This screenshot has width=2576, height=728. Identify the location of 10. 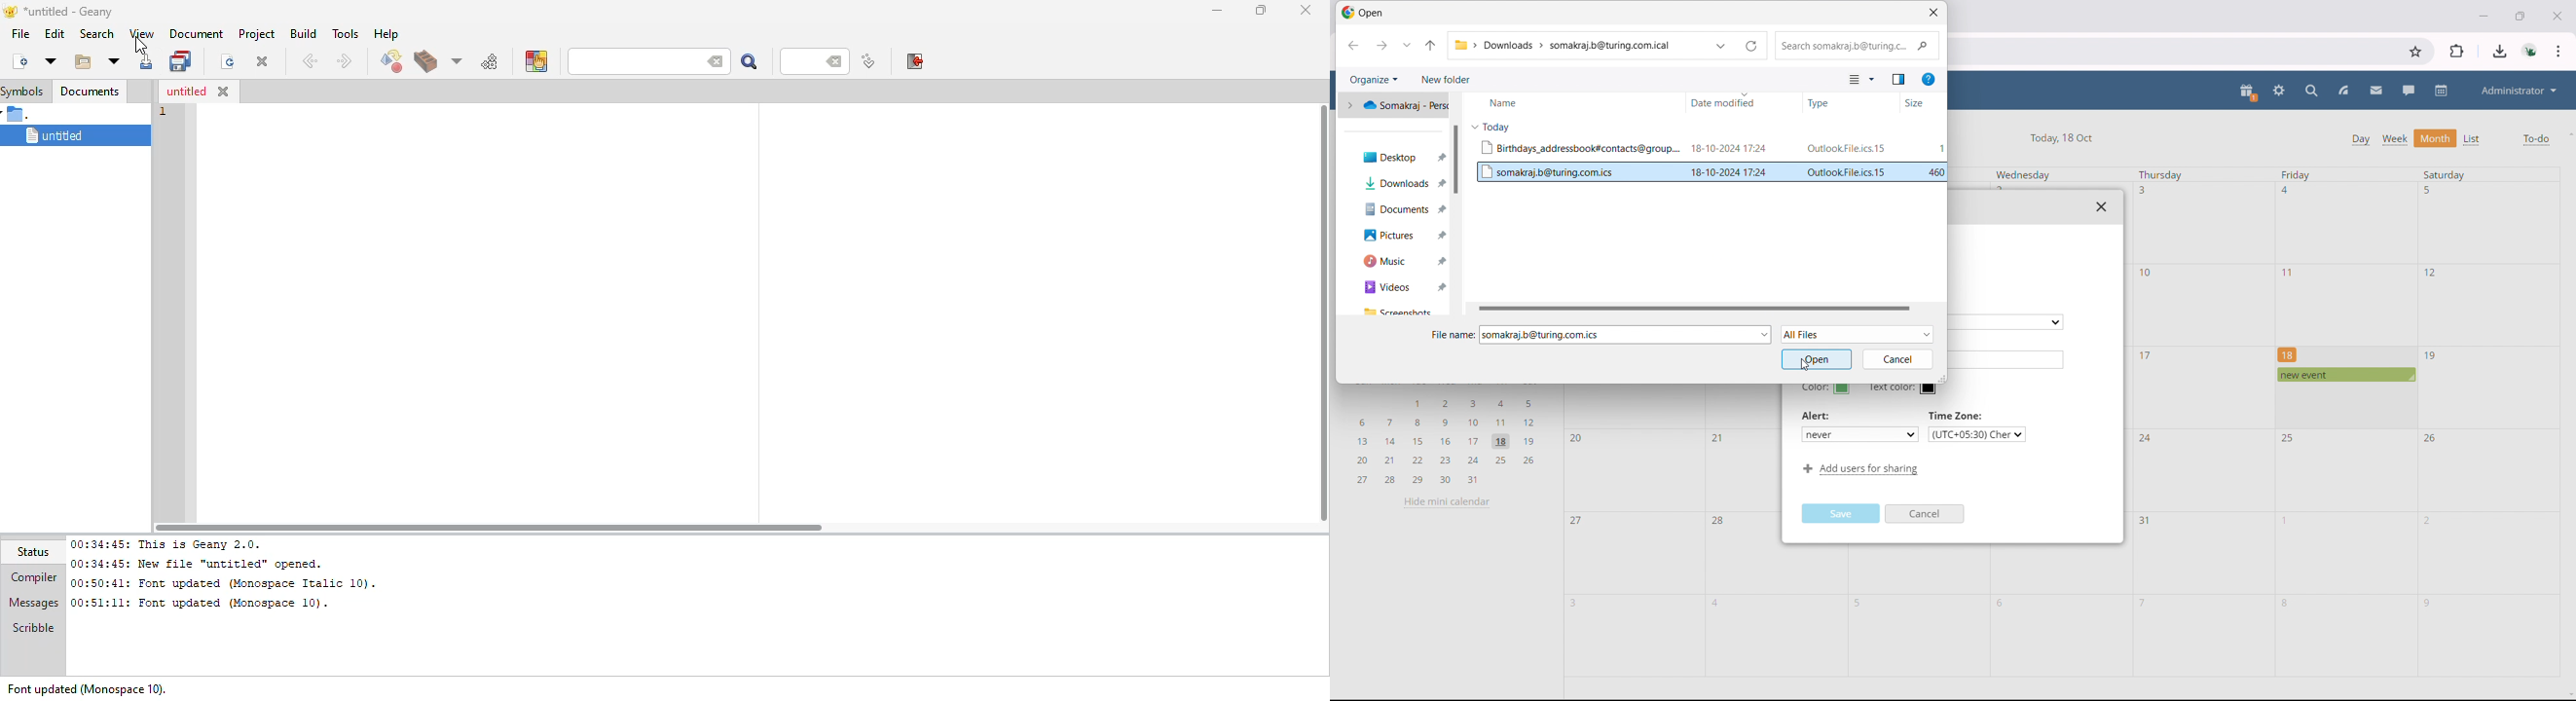
(2147, 273).